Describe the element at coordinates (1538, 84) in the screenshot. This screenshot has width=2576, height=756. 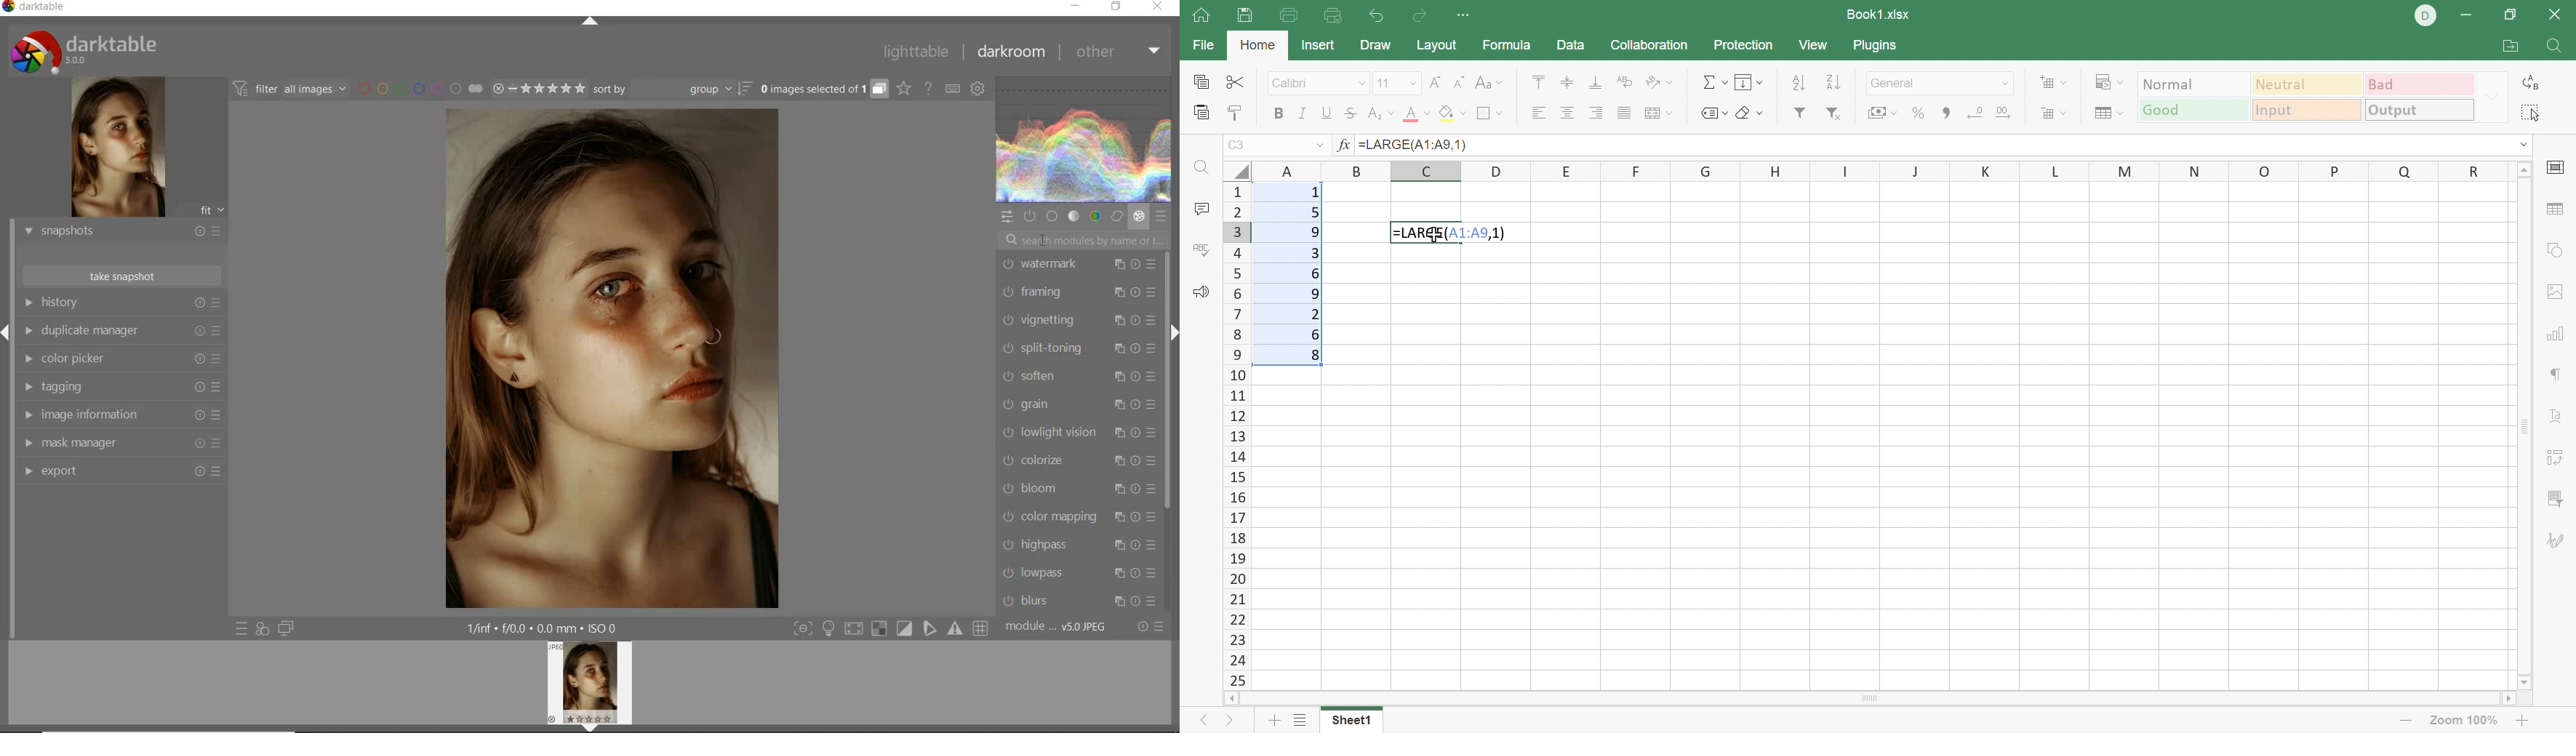
I see `Align Top` at that location.